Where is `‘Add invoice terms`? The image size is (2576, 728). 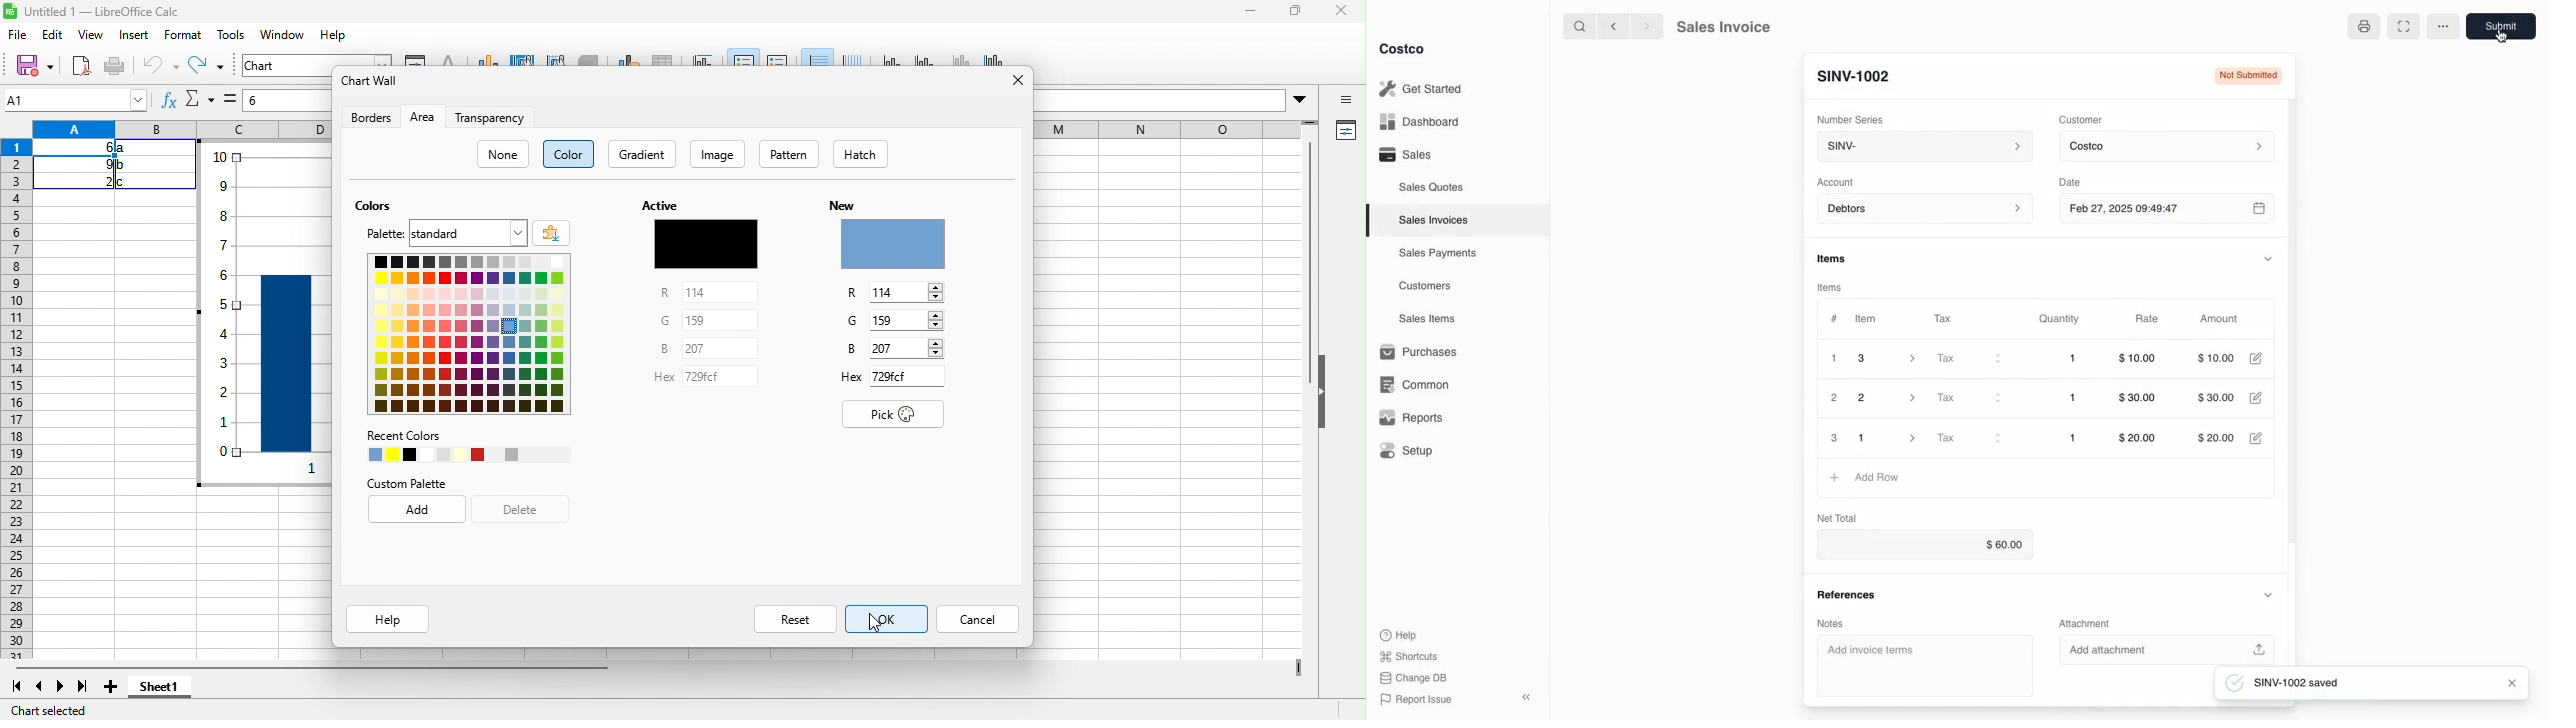 ‘Add invoice terms is located at coordinates (1923, 664).